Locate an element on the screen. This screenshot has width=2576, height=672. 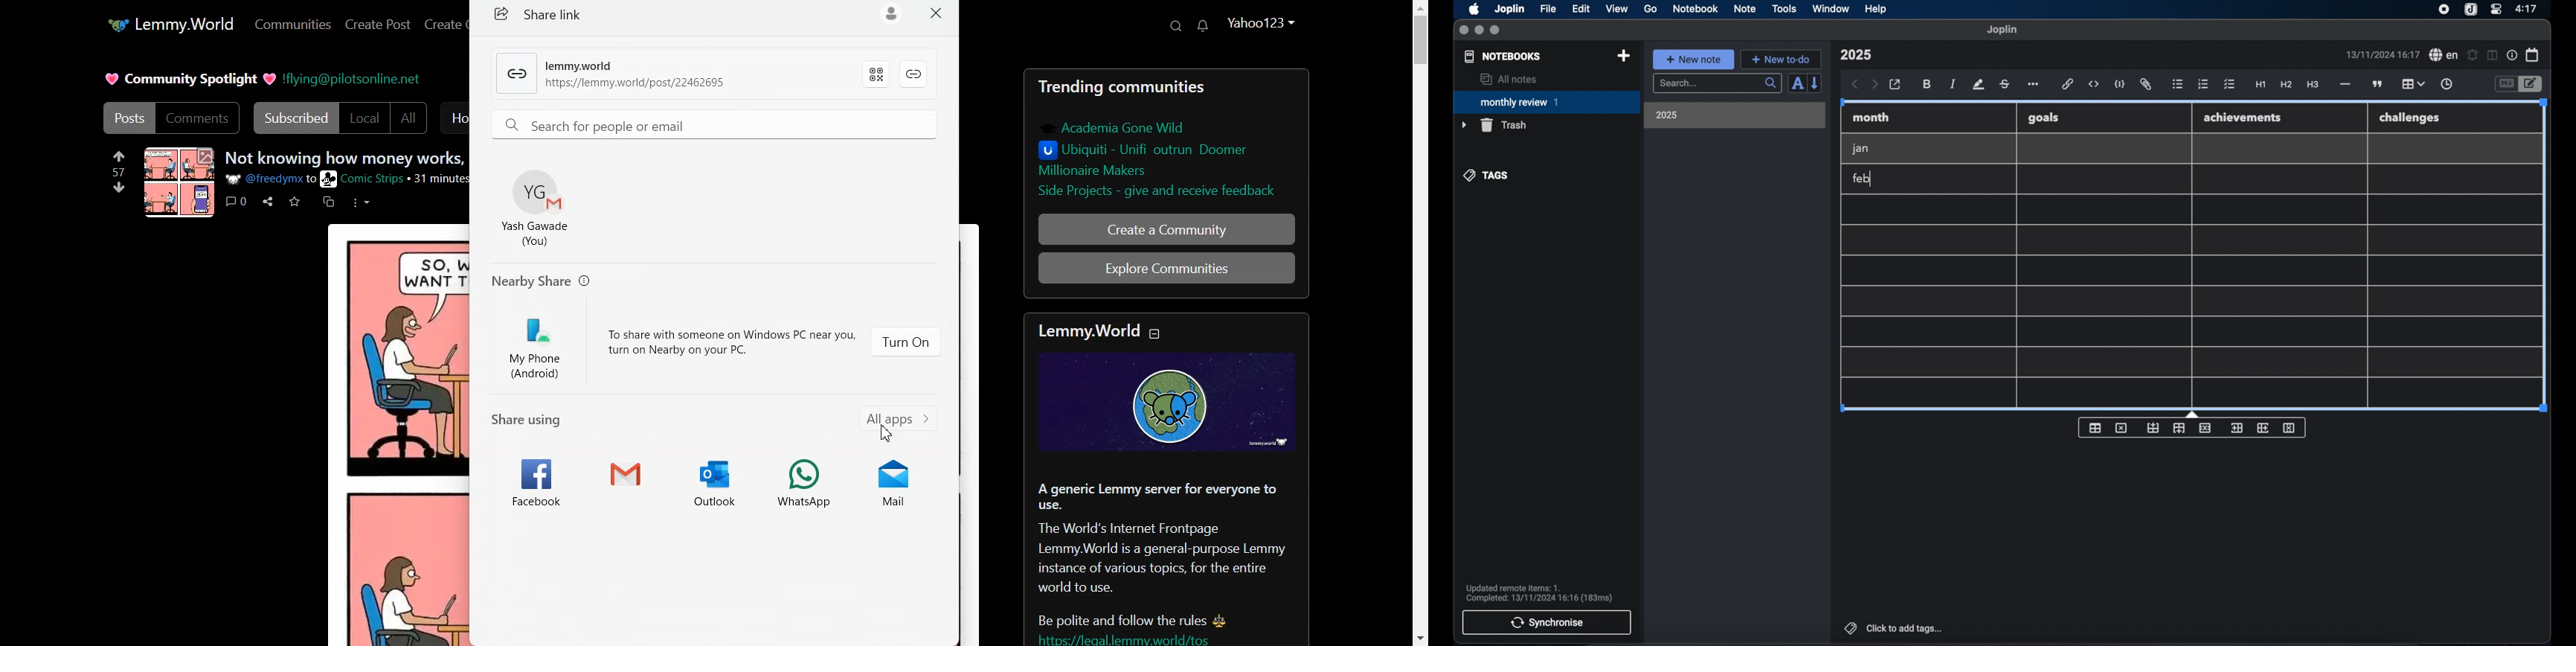
apple icon is located at coordinates (1473, 9).